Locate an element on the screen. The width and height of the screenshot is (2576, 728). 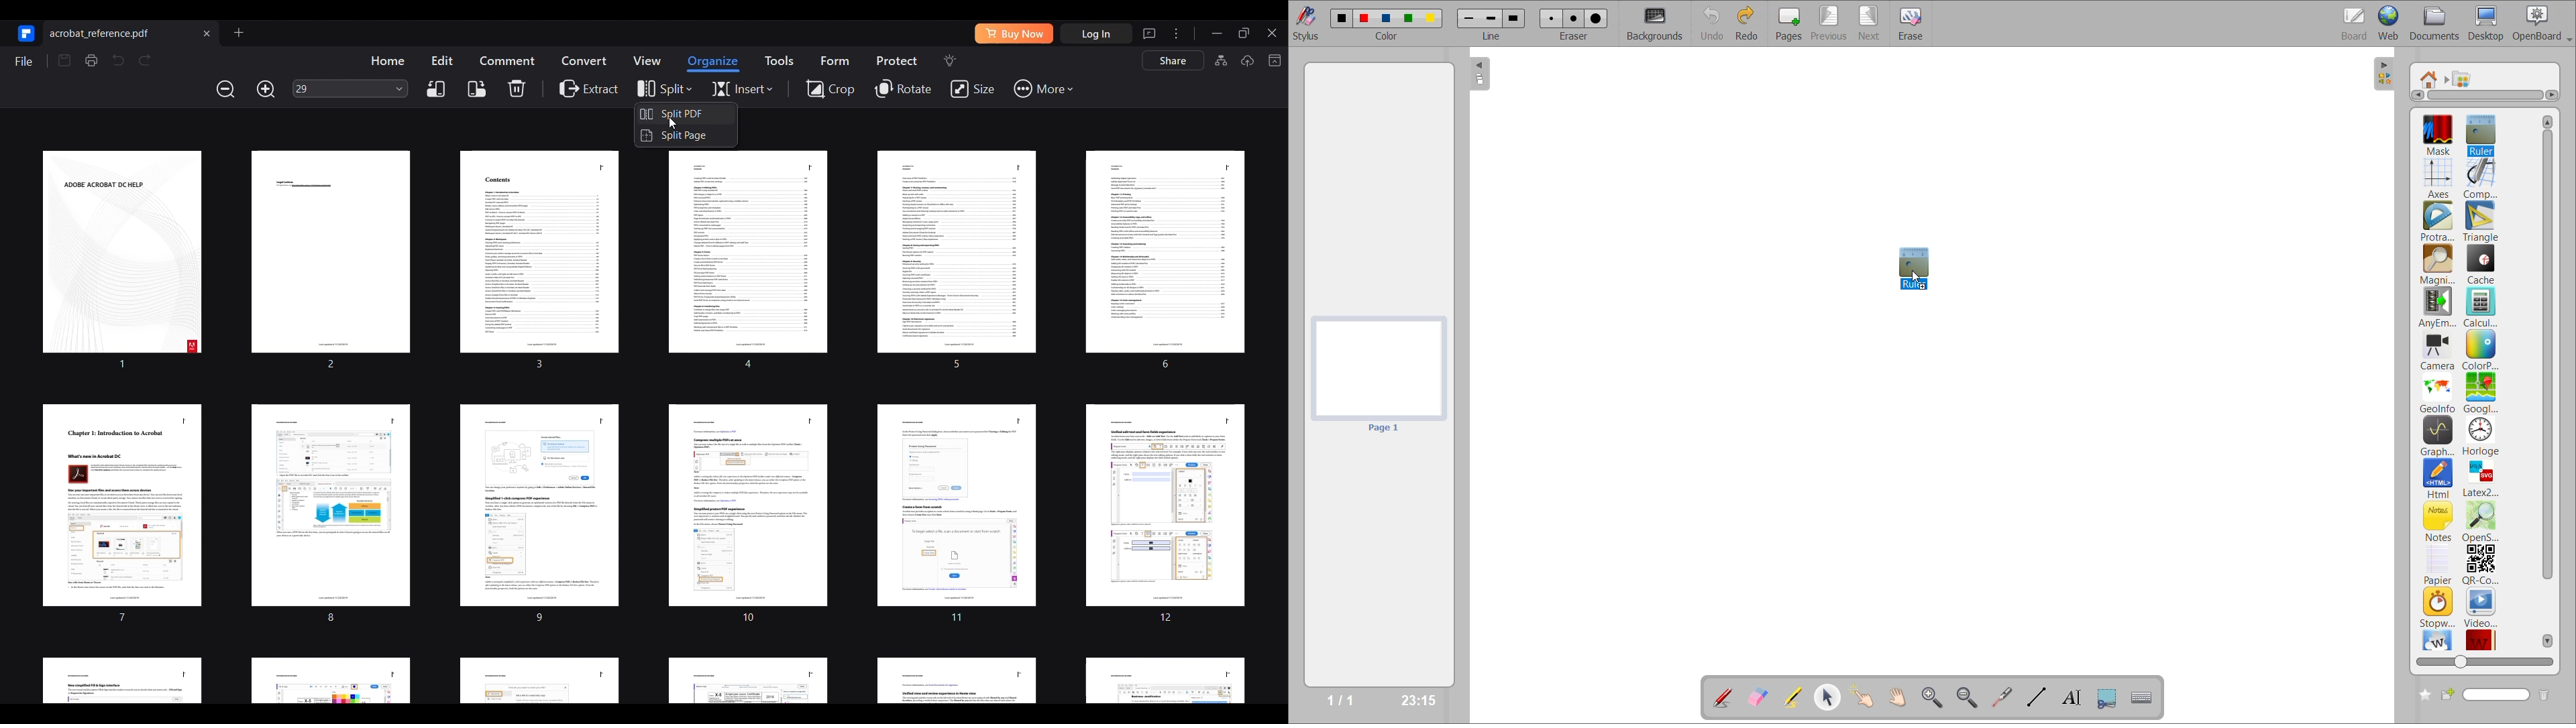
video is located at coordinates (2481, 607).